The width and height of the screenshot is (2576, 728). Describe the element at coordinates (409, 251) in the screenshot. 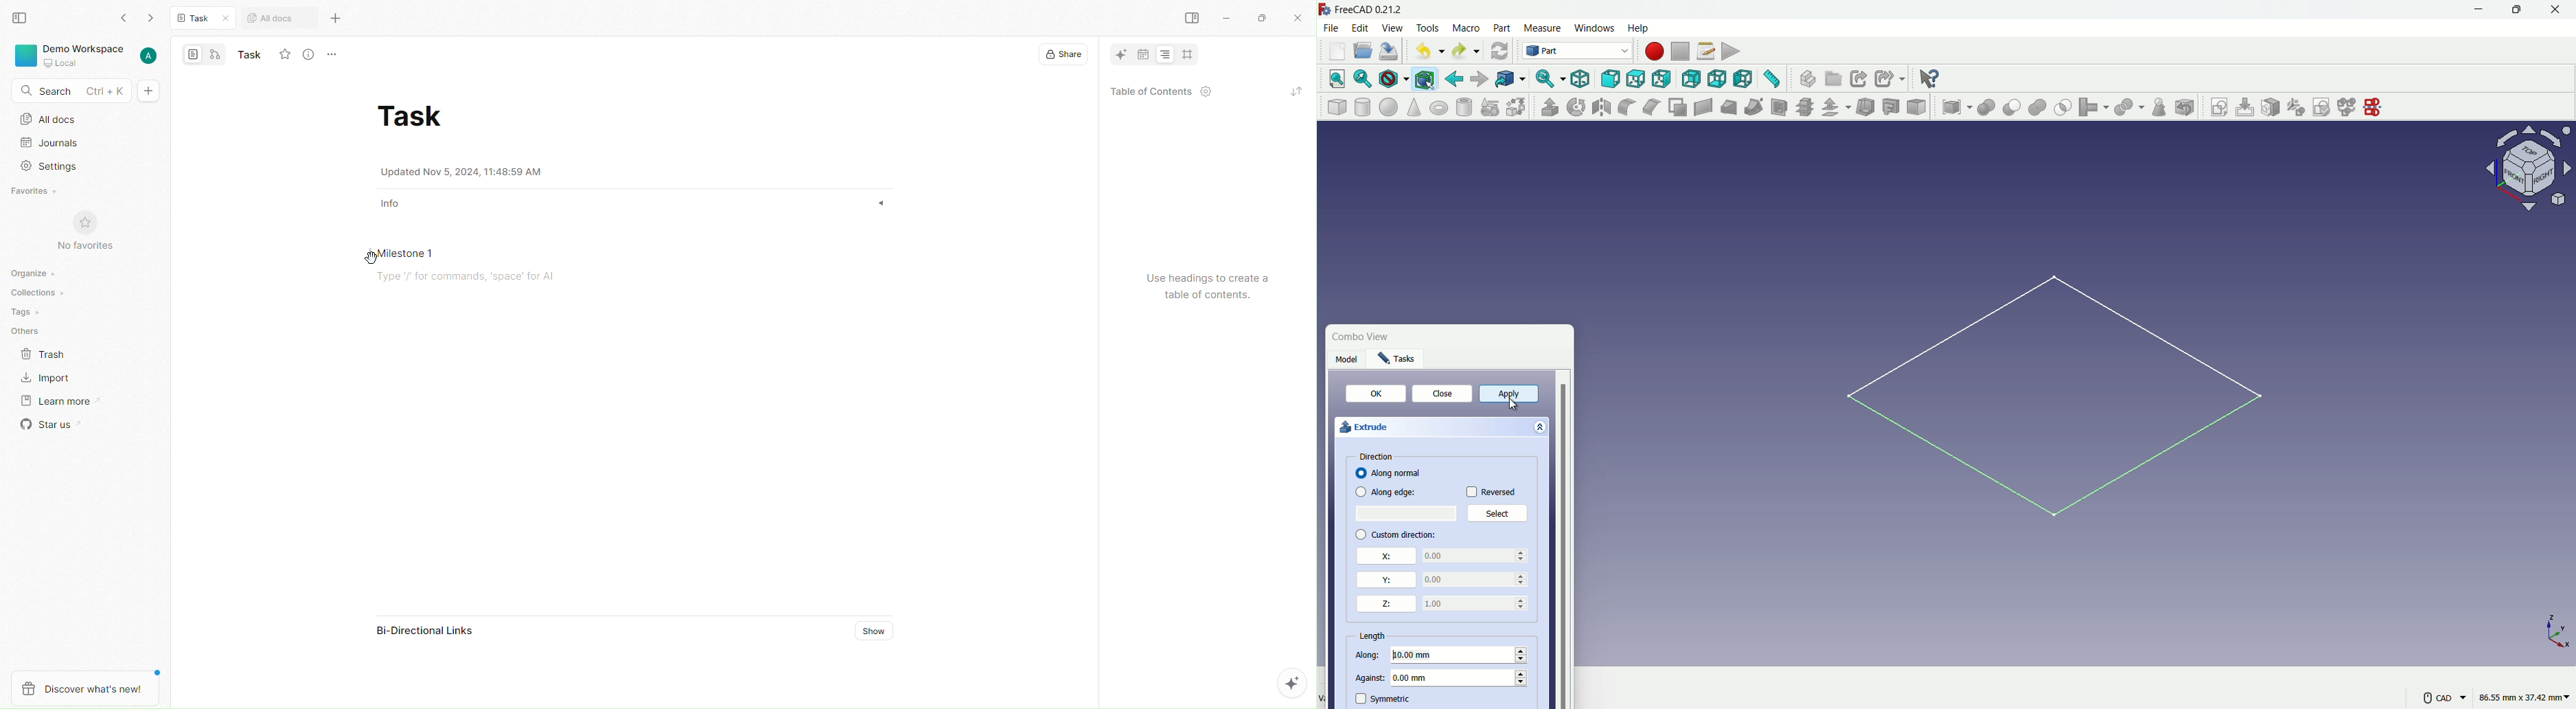

I see `Milestone 1` at that location.